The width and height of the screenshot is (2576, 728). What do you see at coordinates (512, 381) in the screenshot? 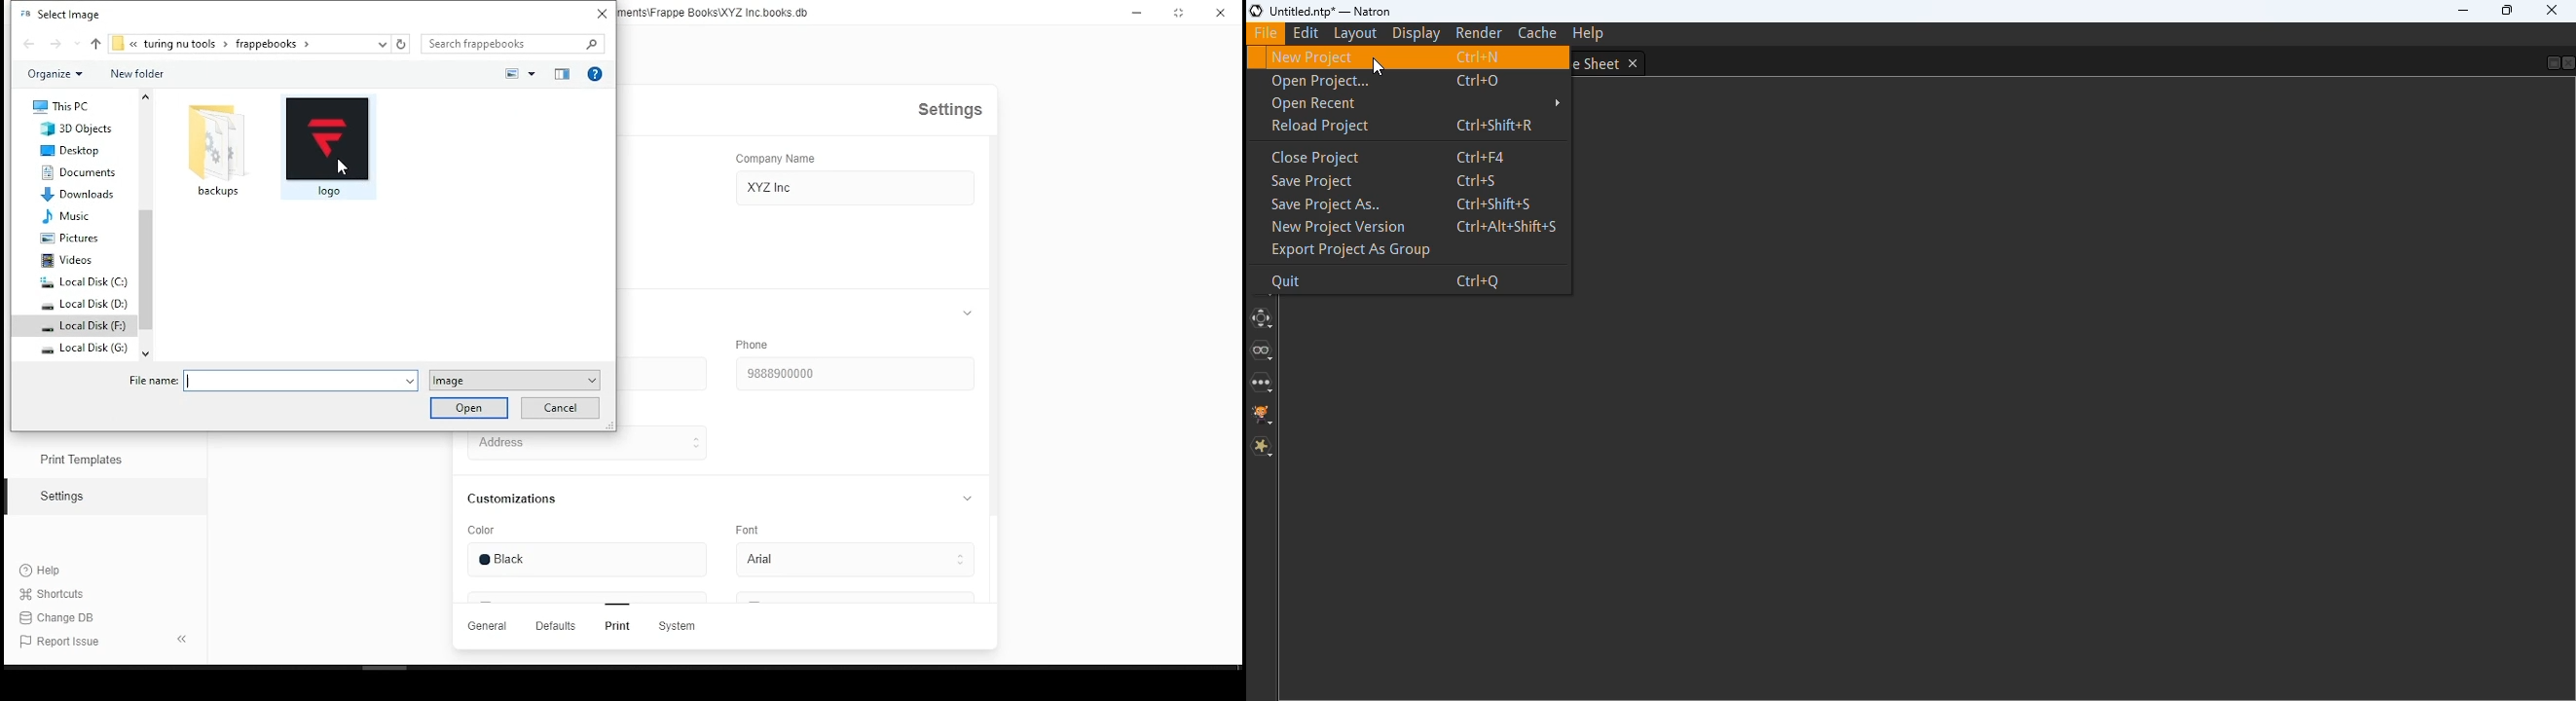
I see `image` at bounding box center [512, 381].